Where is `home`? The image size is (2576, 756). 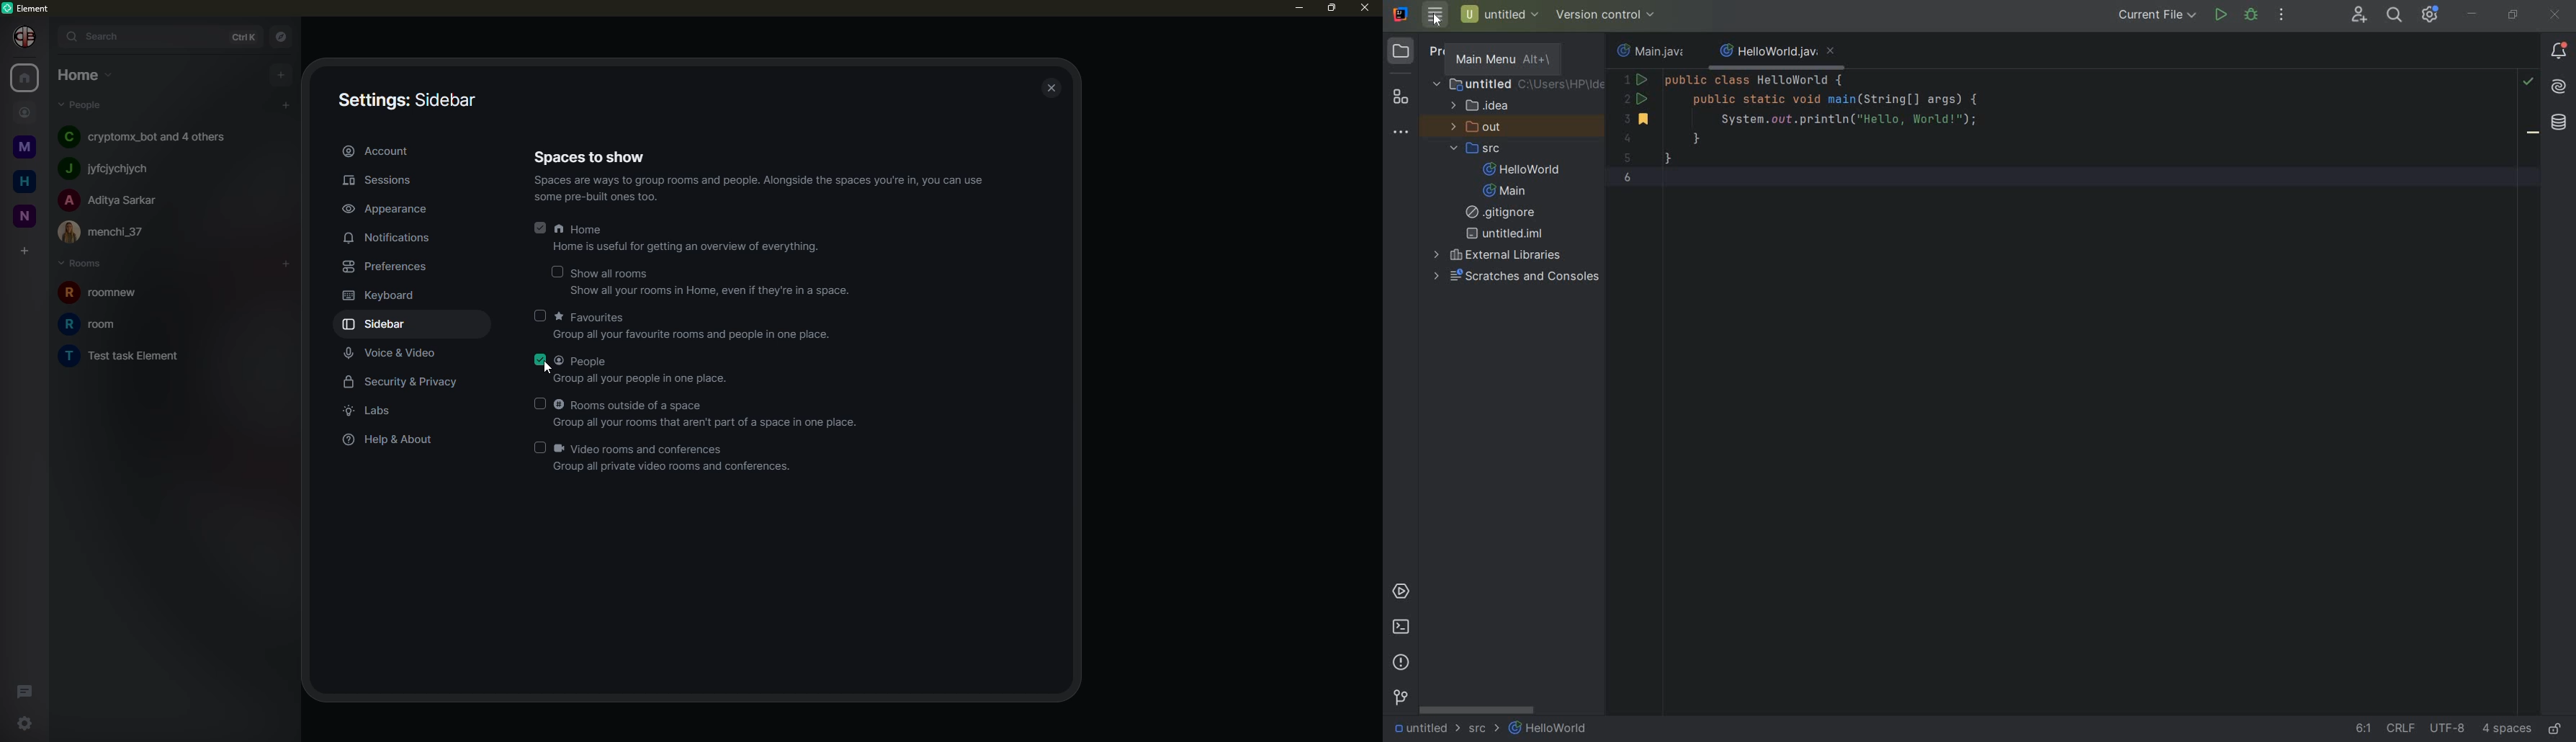
home is located at coordinates (24, 182).